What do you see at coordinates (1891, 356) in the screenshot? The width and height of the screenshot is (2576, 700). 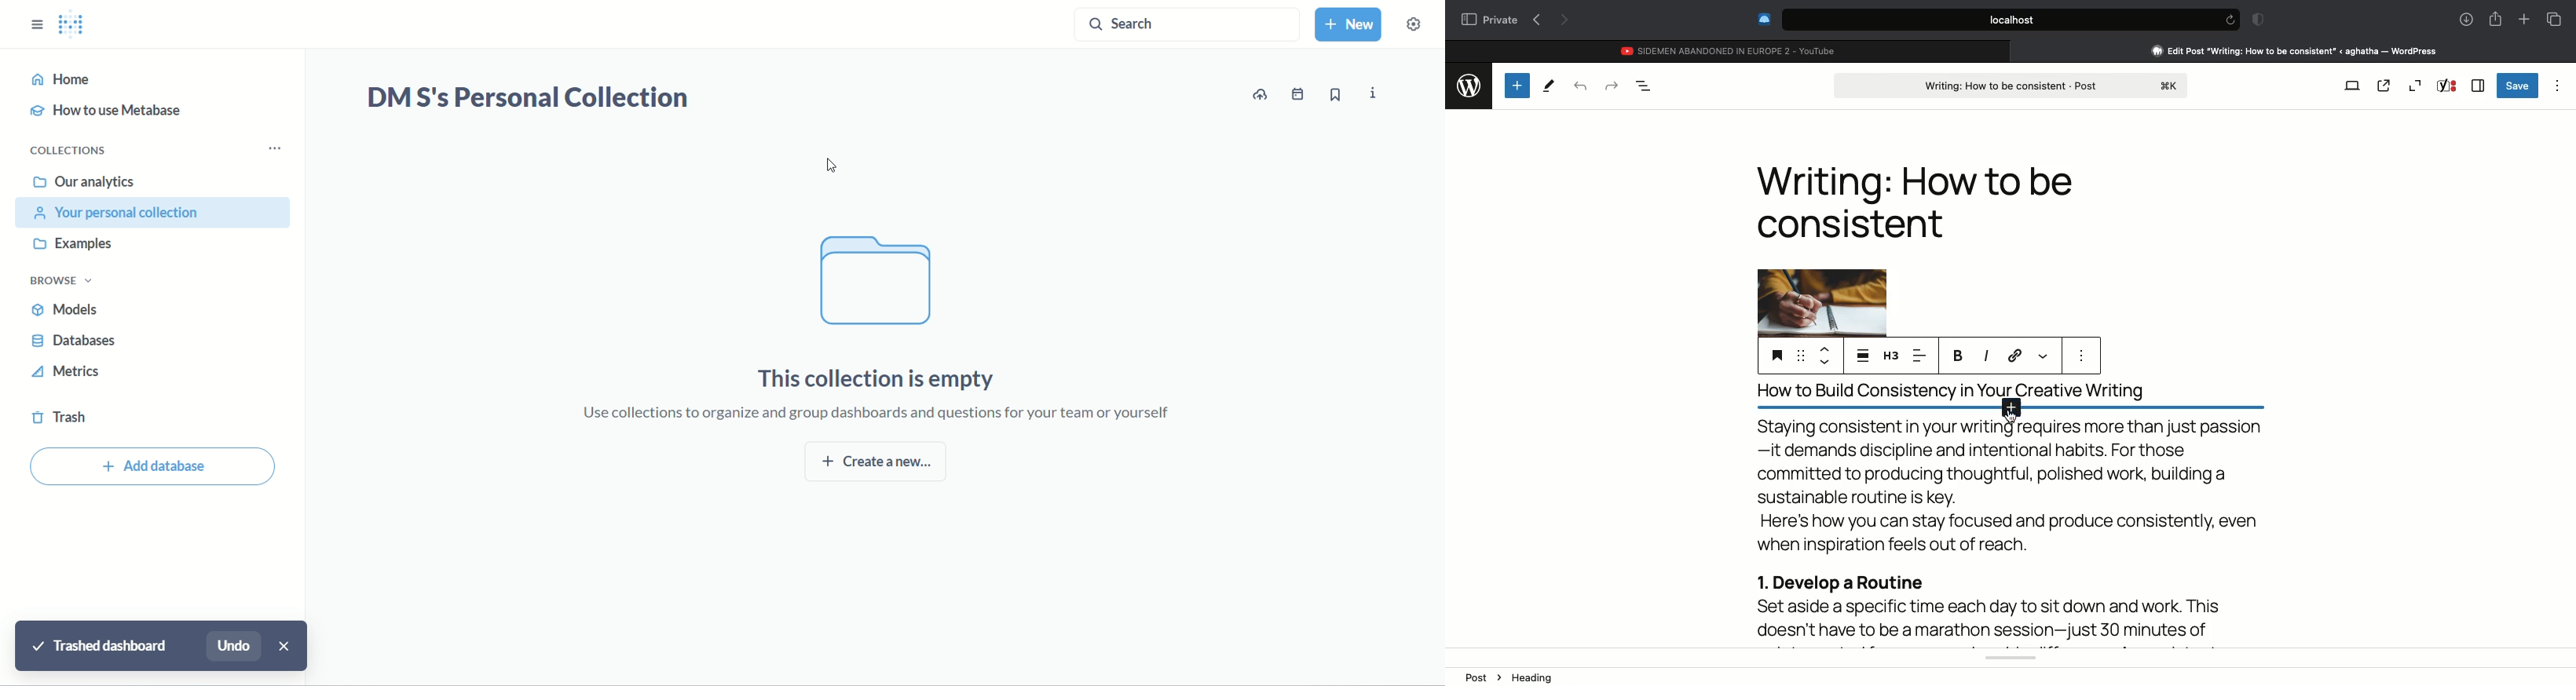 I see `H3` at bounding box center [1891, 356].